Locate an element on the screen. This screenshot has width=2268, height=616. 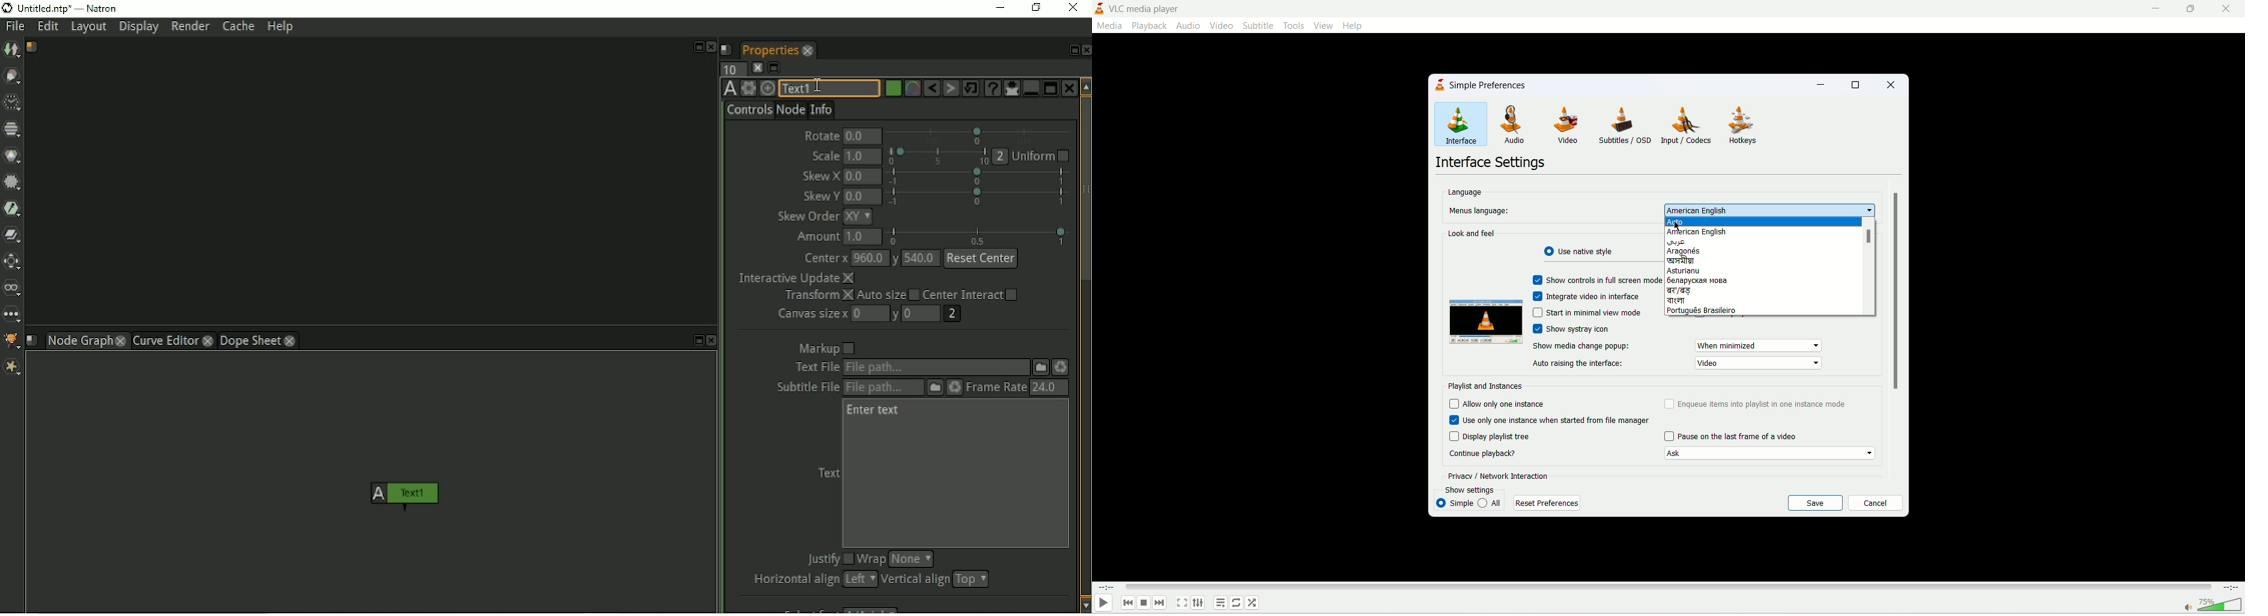
hotkeys is located at coordinates (1741, 125).